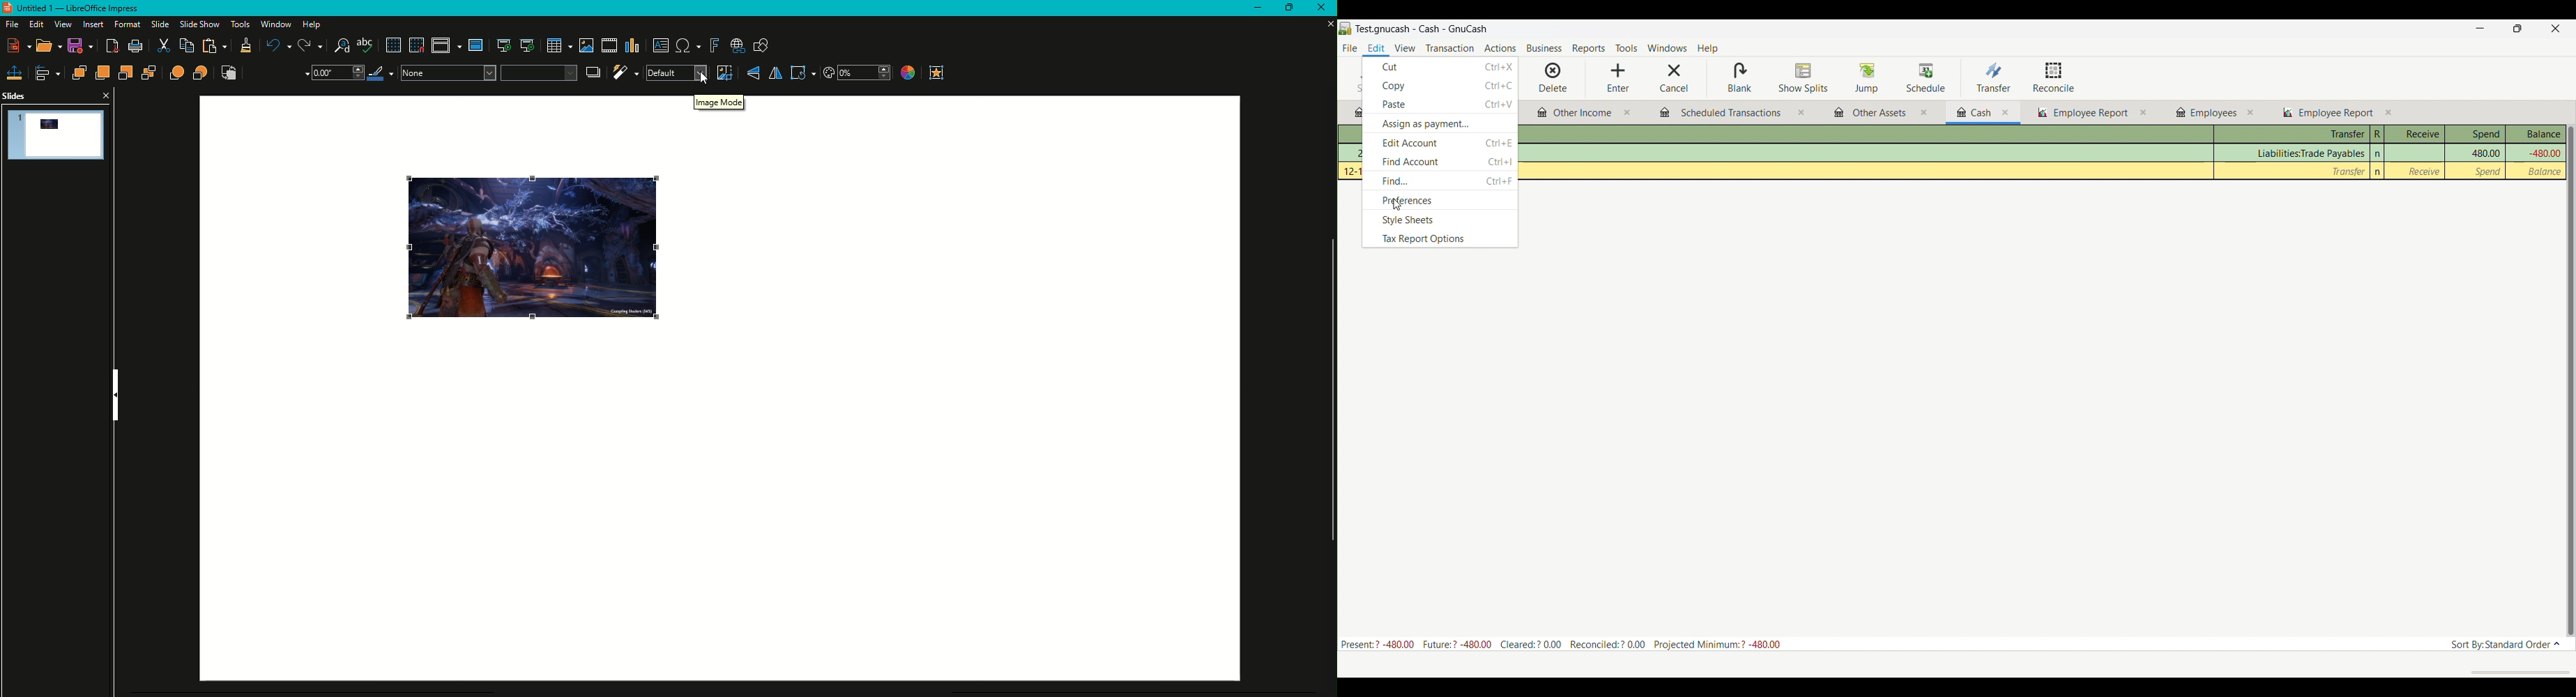 The height and width of the screenshot is (700, 2576). What do you see at coordinates (1320, 8) in the screenshot?
I see `Close` at bounding box center [1320, 8].